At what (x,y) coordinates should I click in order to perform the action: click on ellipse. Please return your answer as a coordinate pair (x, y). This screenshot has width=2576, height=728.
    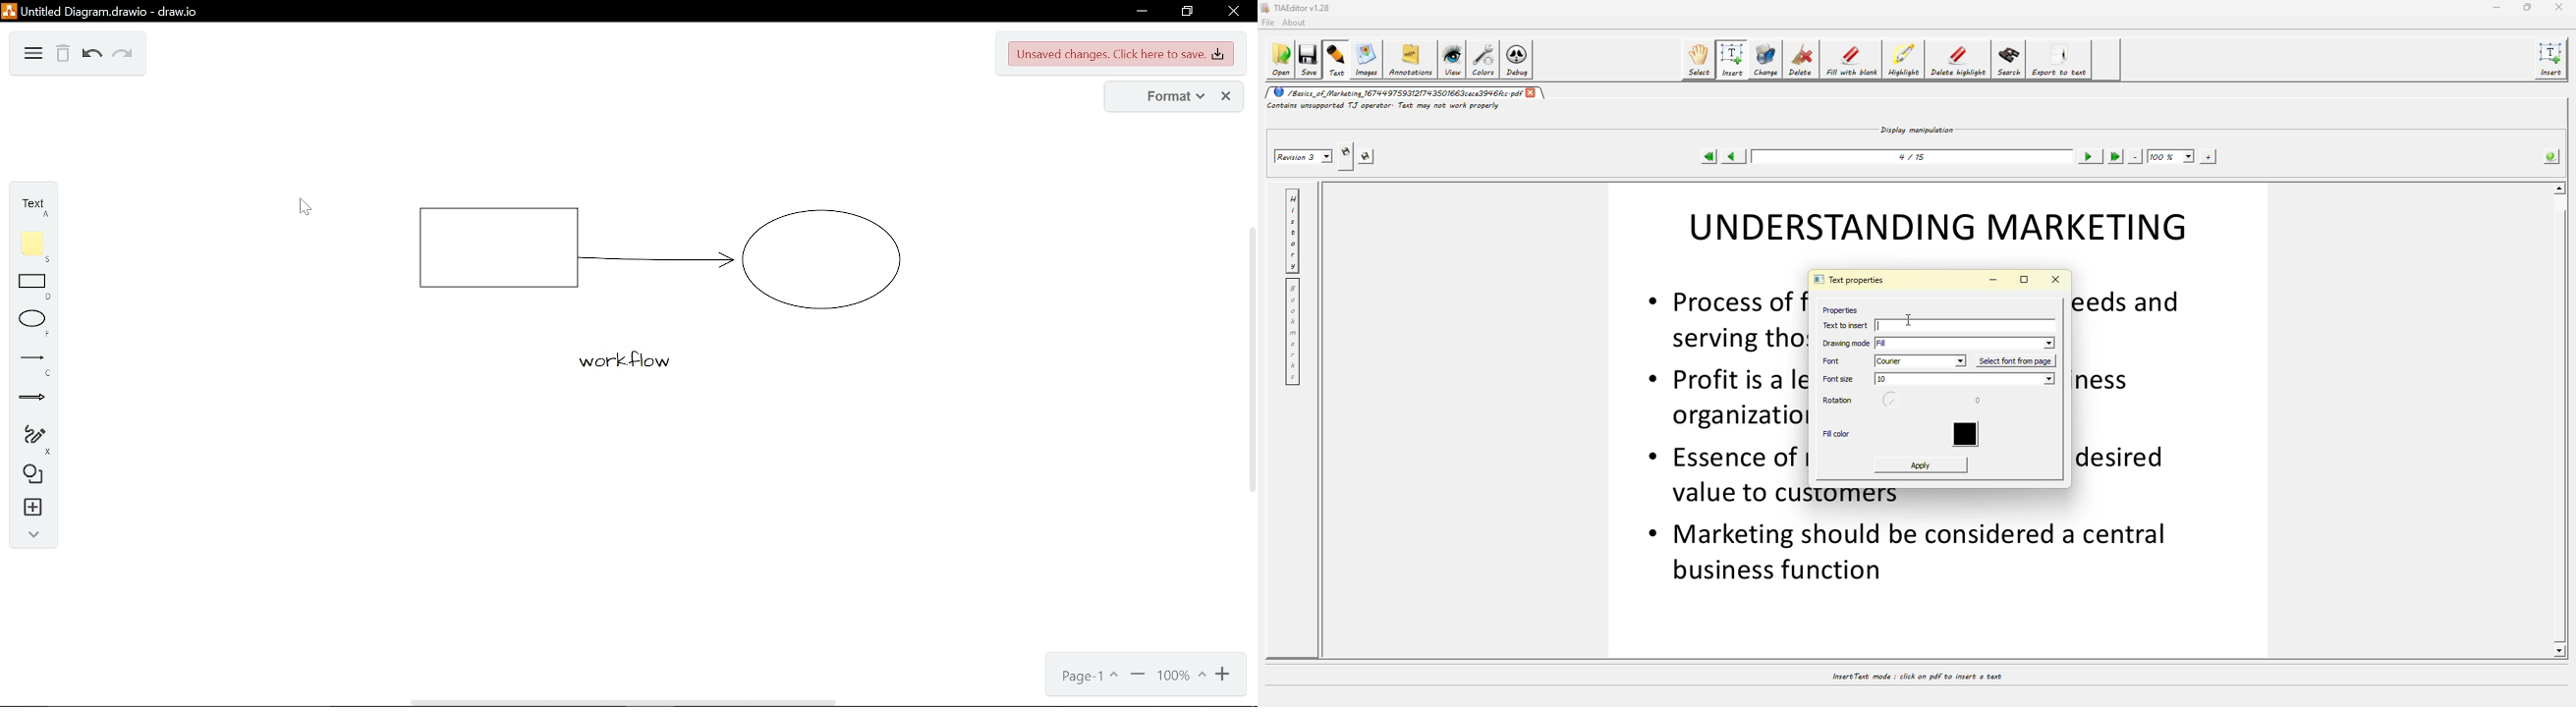
    Looking at the image, I should click on (36, 324).